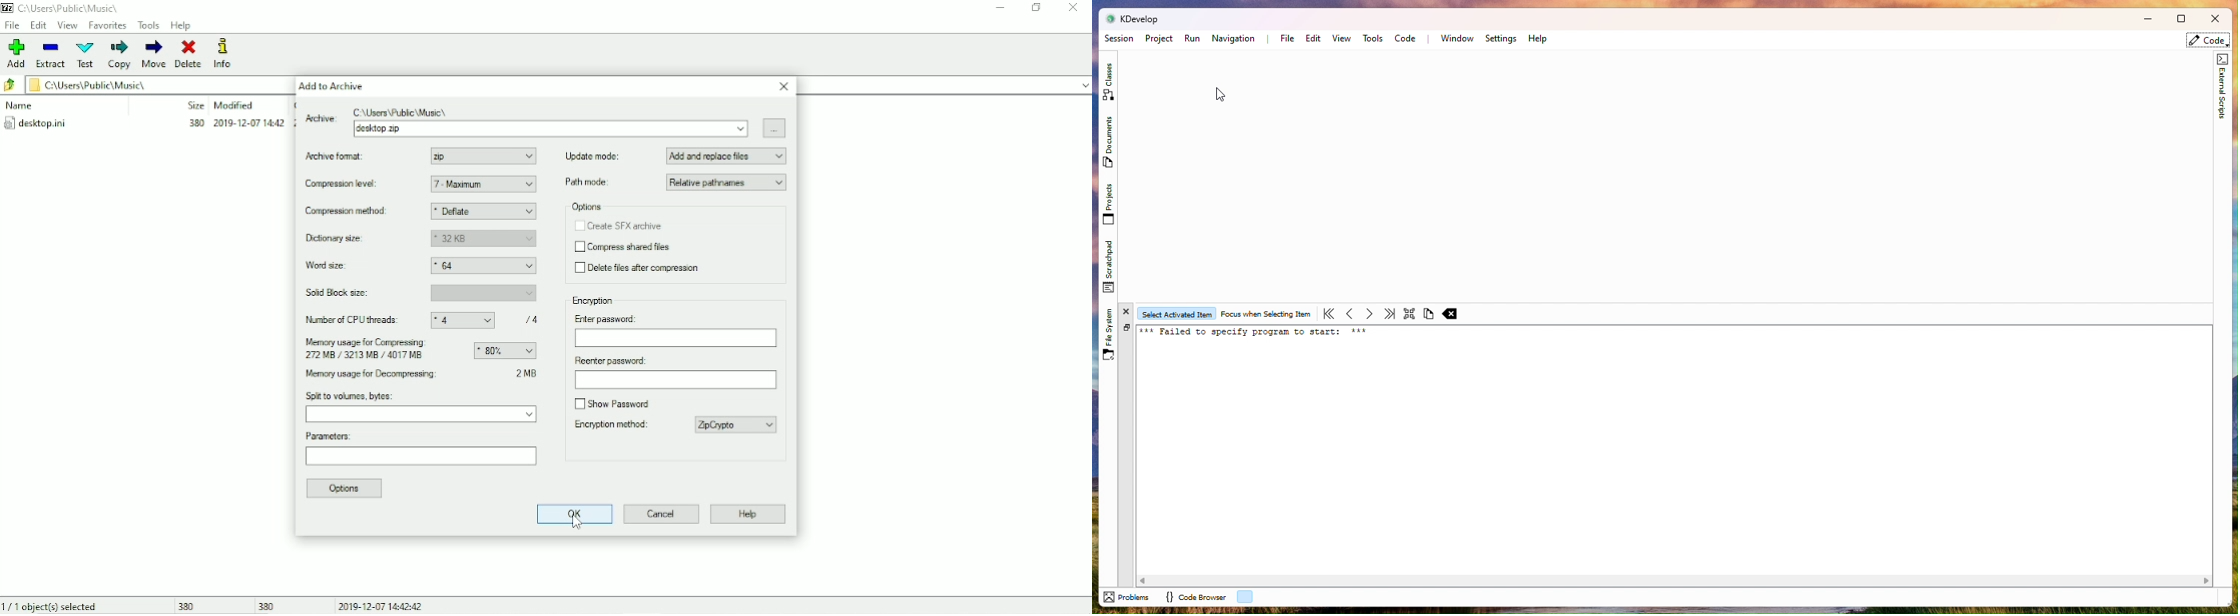 This screenshot has width=2240, height=616. What do you see at coordinates (1285, 38) in the screenshot?
I see `File` at bounding box center [1285, 38].